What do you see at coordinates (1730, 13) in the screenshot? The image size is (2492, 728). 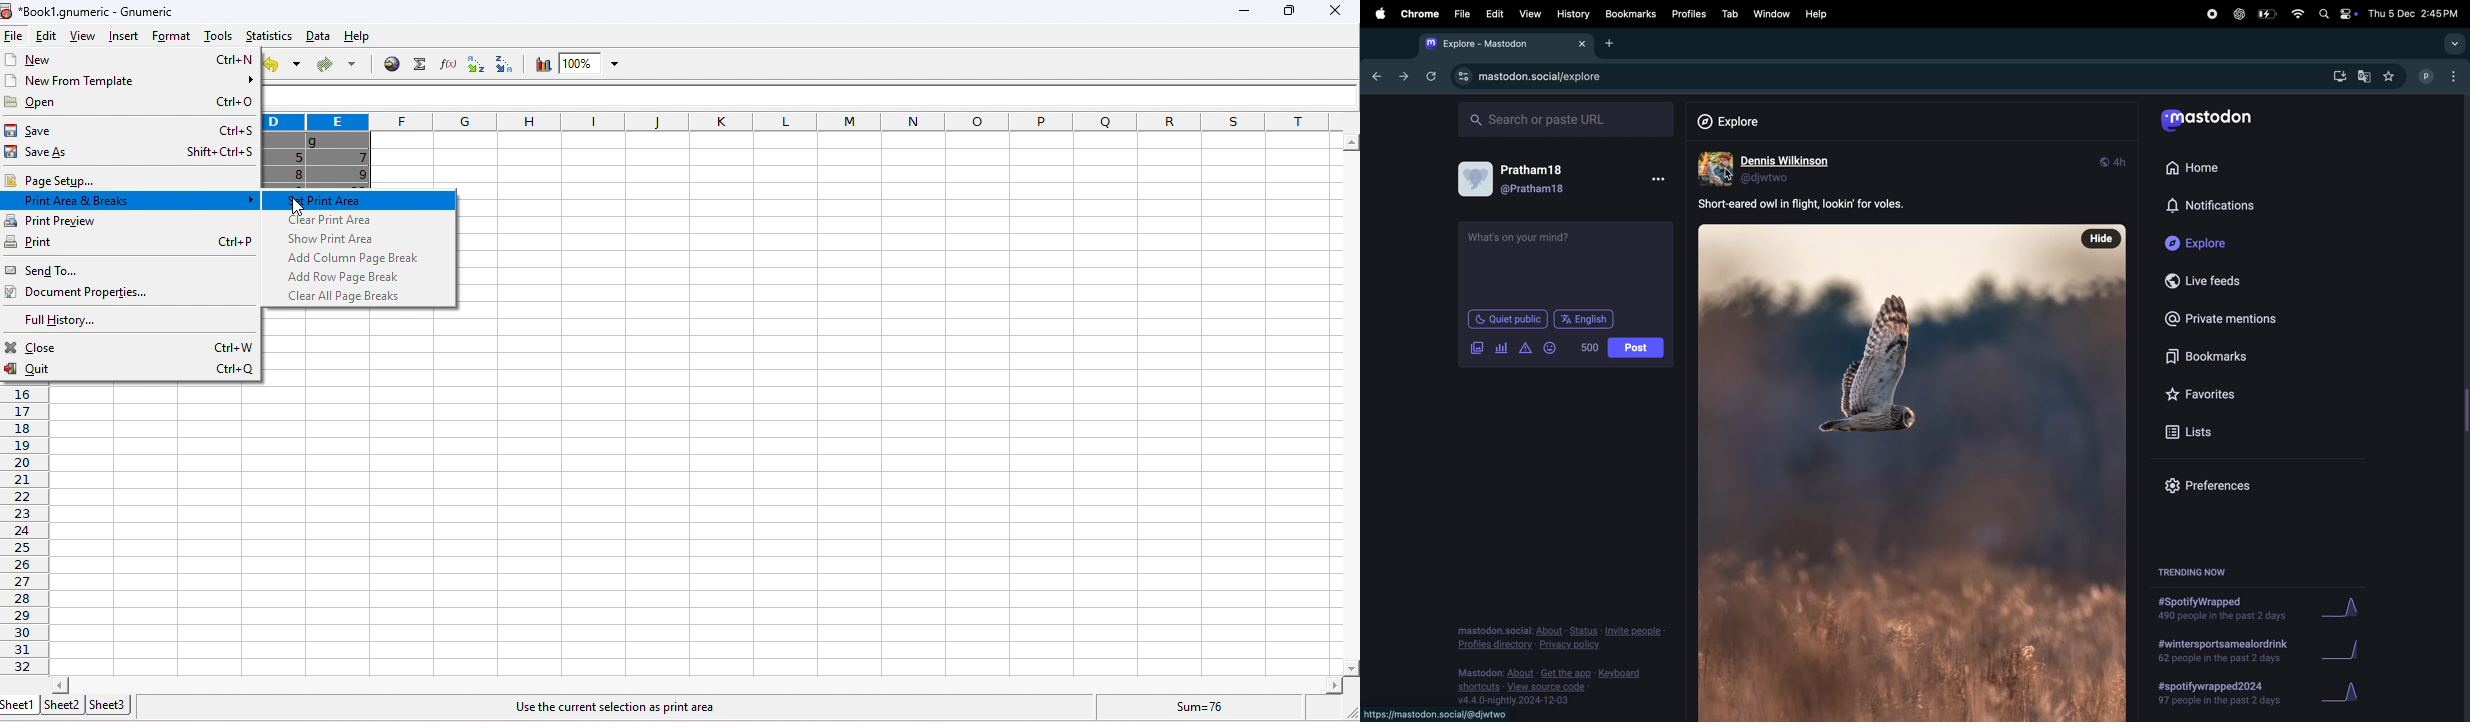 I see `tab` at bounding box center [1730, 13].